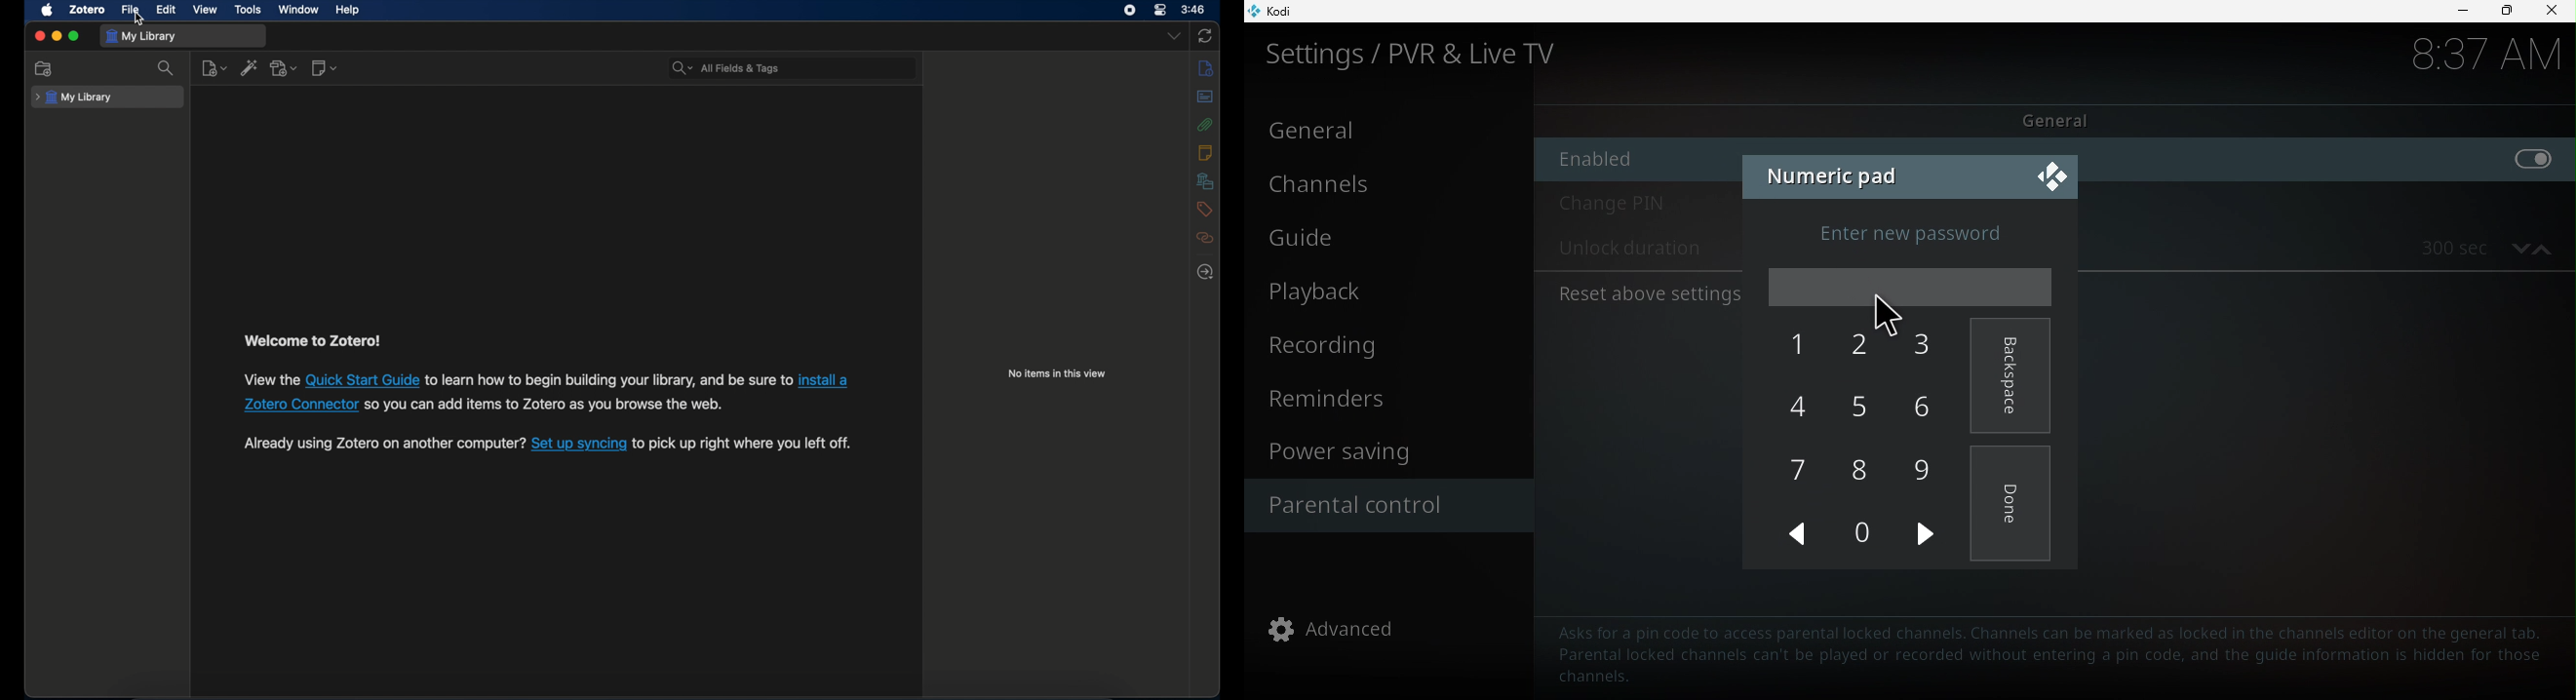 This screenshot has width=2576, height=700. I want to click on minimize, so click(56, 36).